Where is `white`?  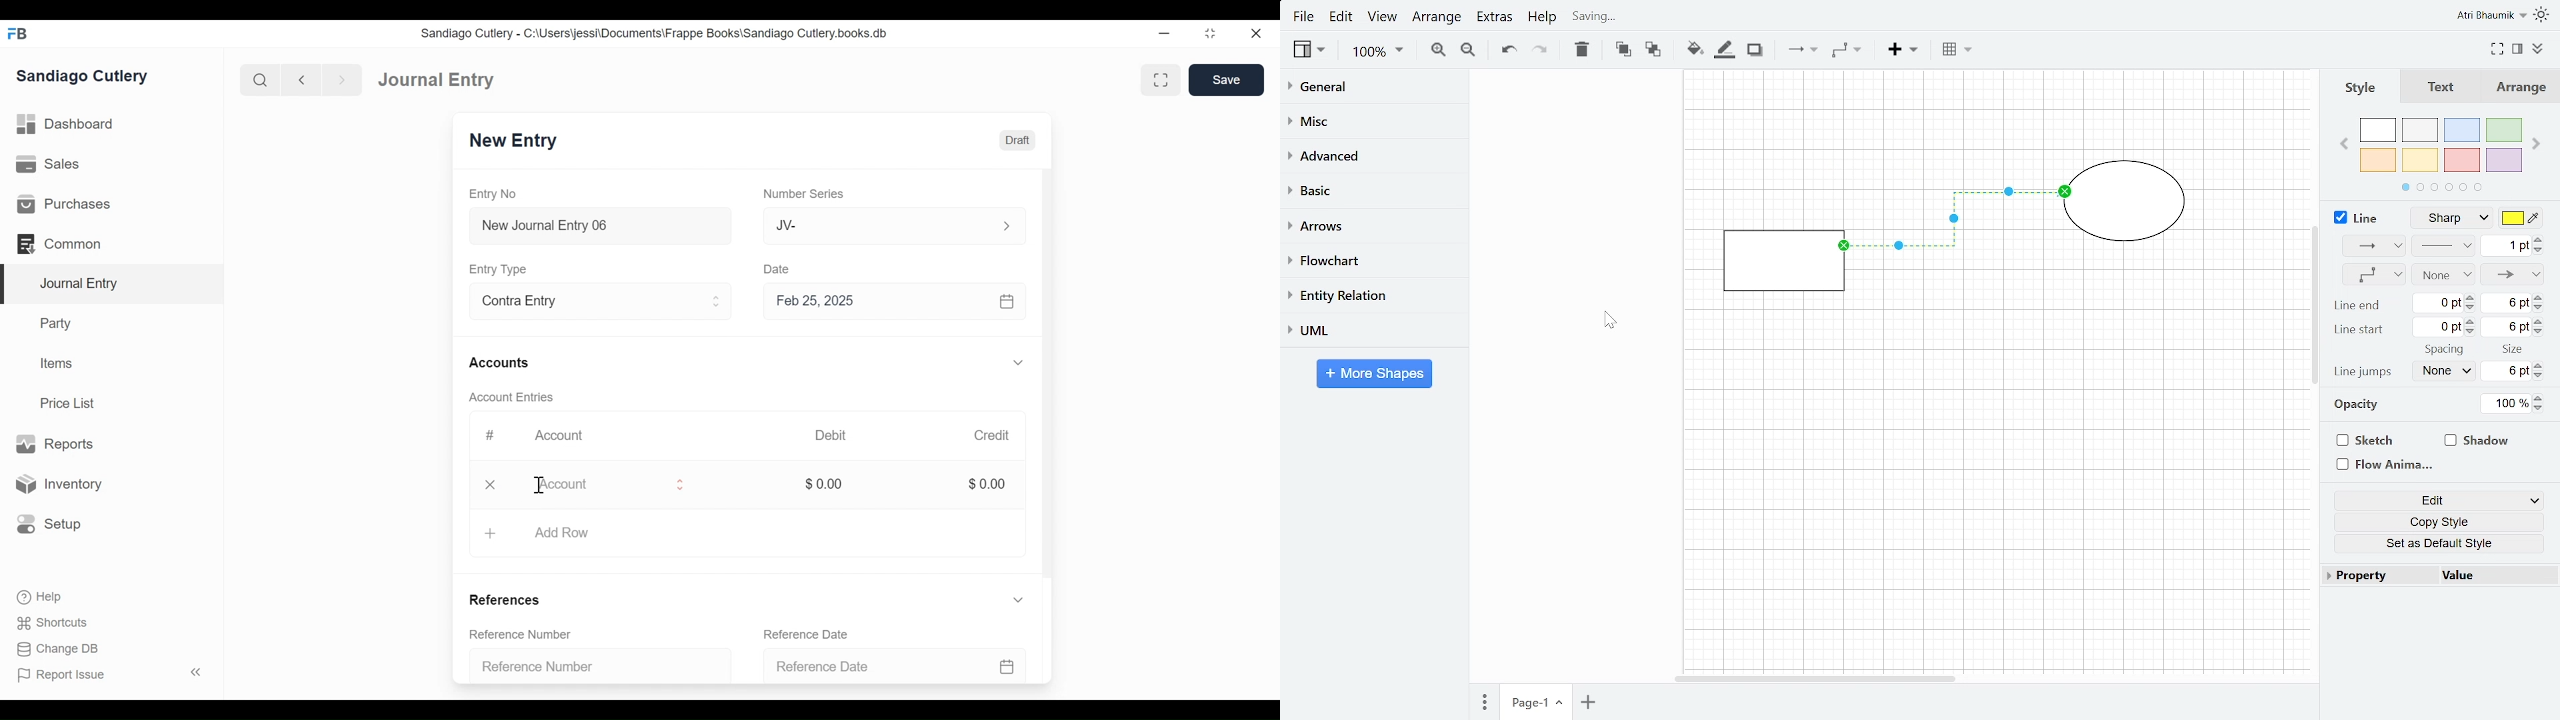
white is located at coordinates (2378, 131).